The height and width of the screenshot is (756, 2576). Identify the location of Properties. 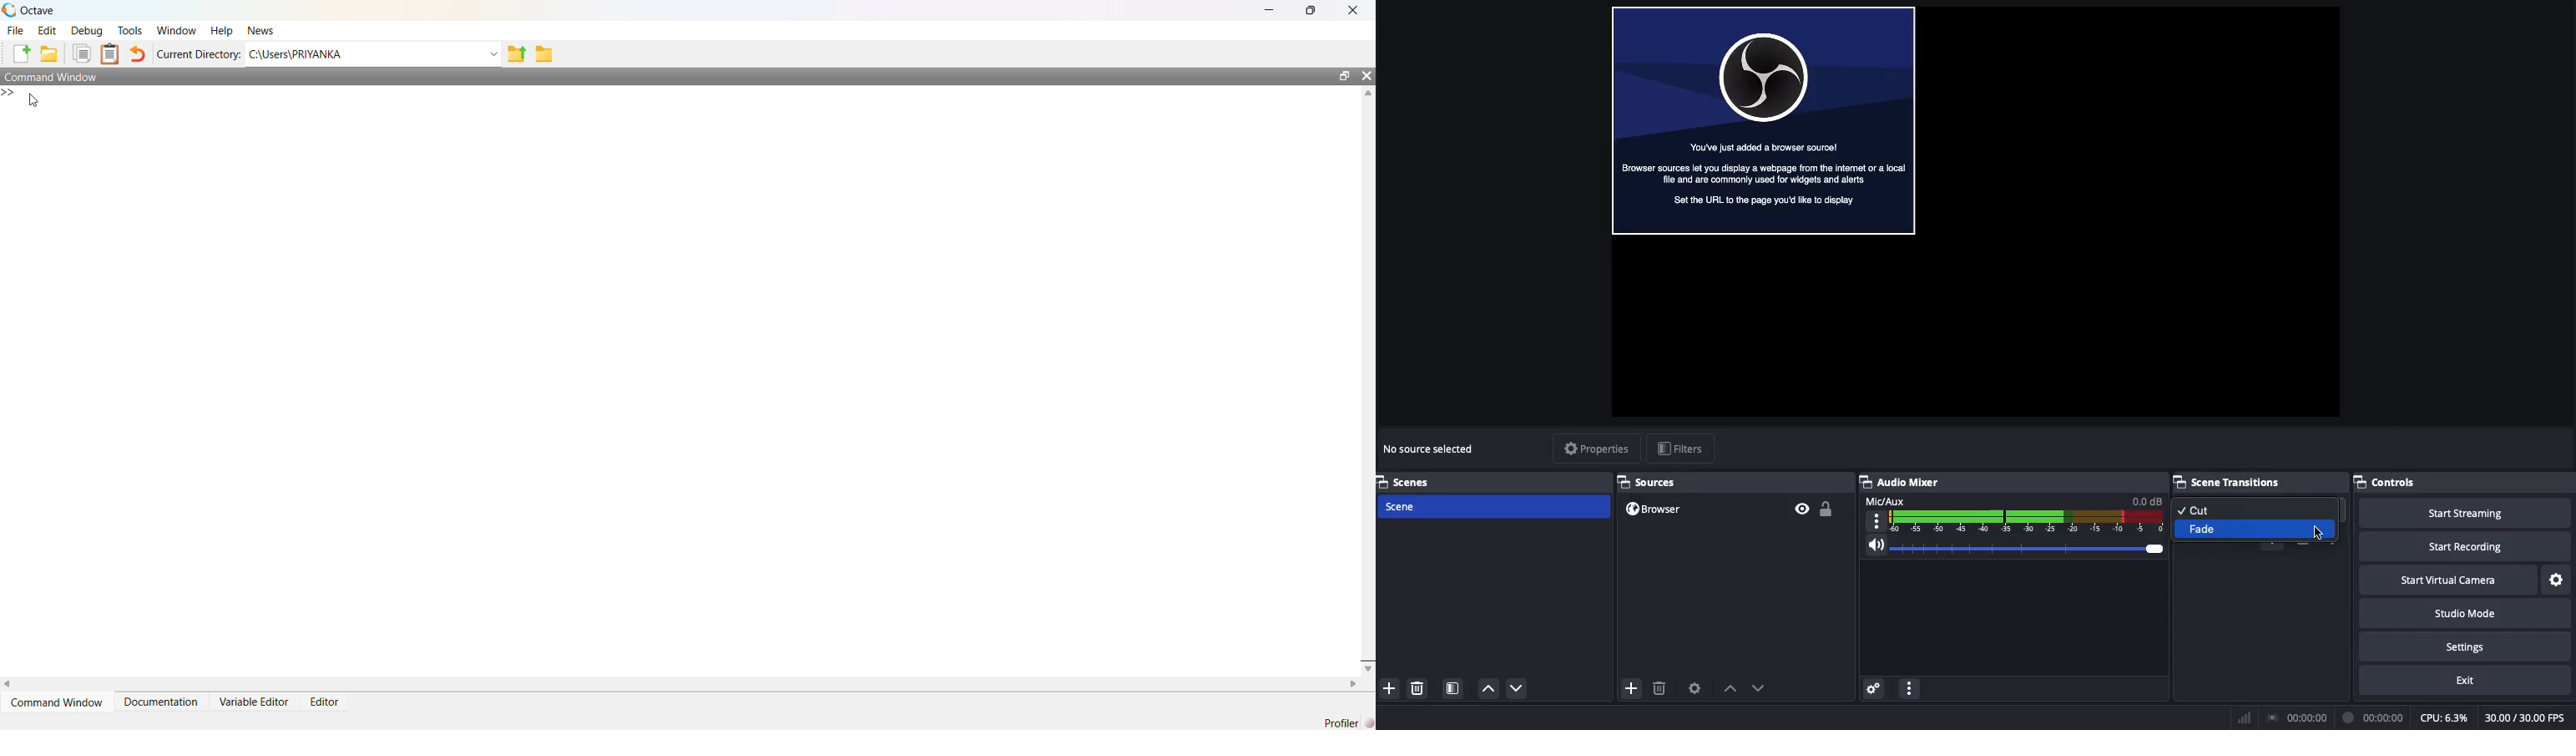
(1594, 449).